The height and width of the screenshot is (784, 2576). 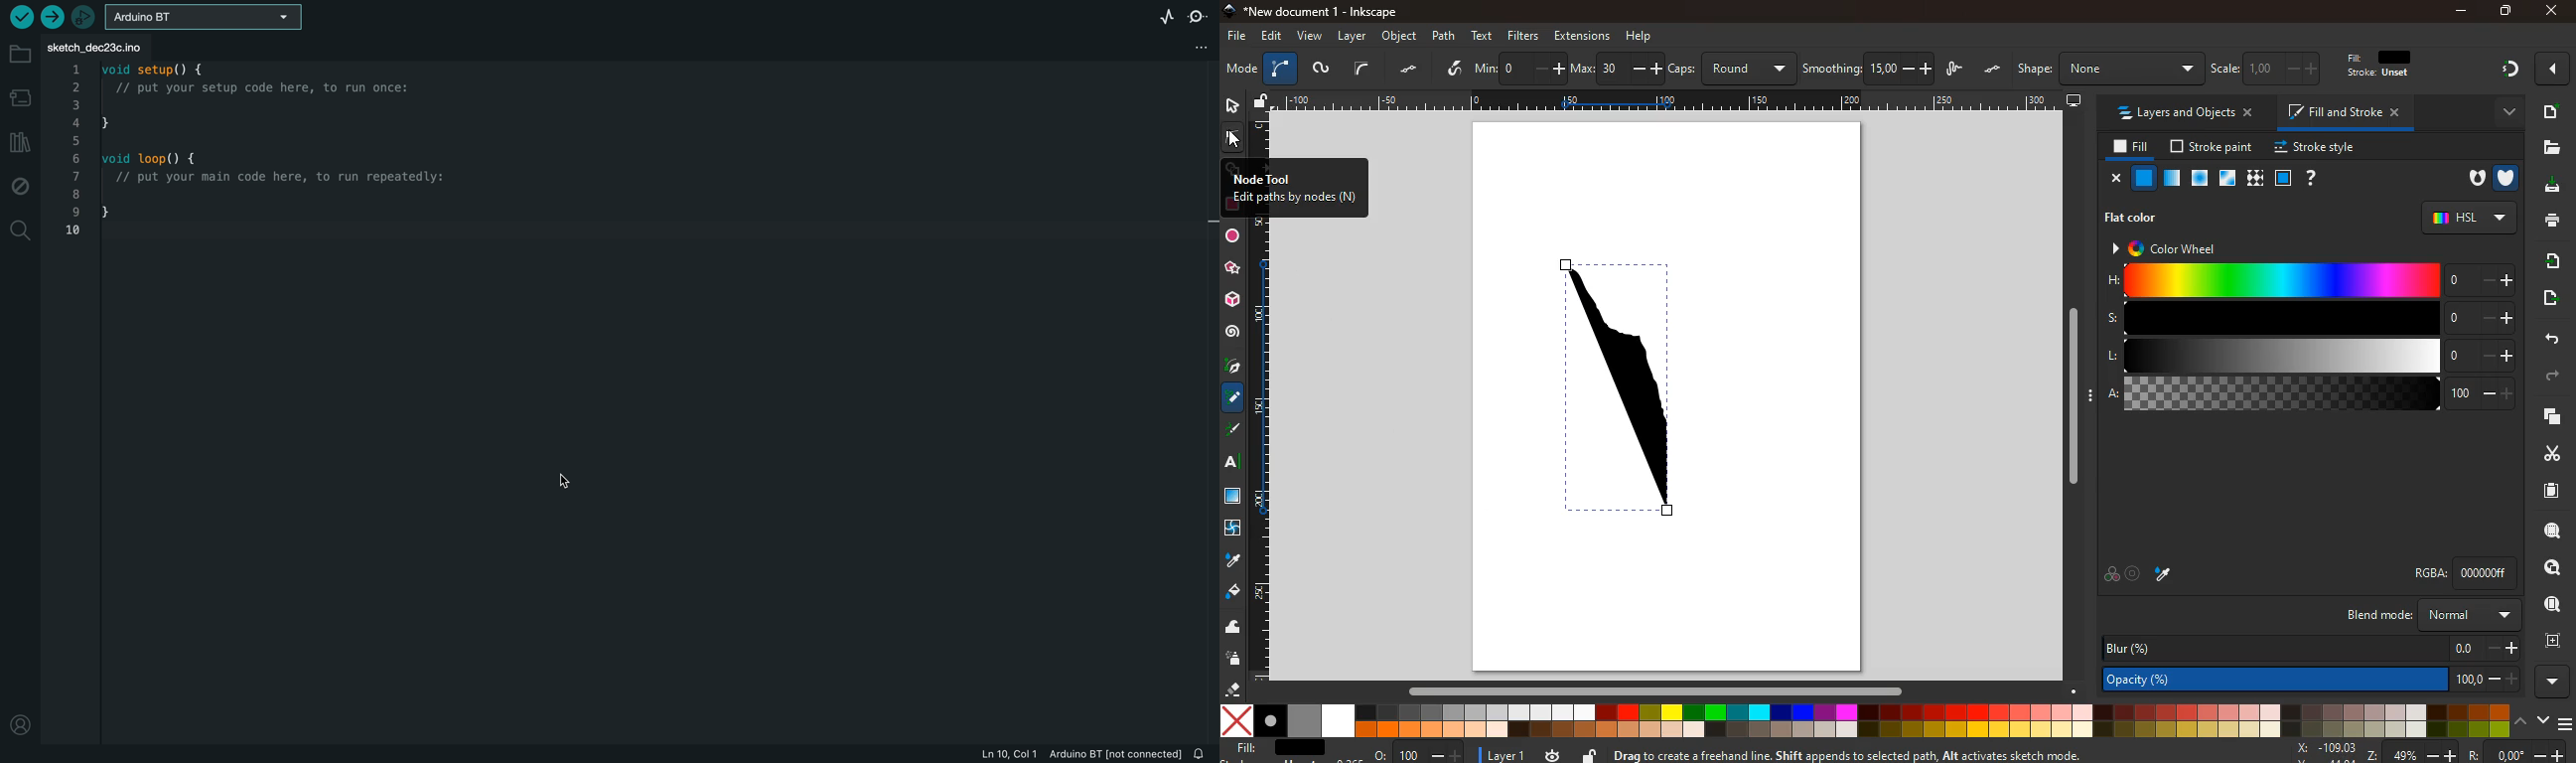 I want to click on inkscape, so click(x=1318, y=10).